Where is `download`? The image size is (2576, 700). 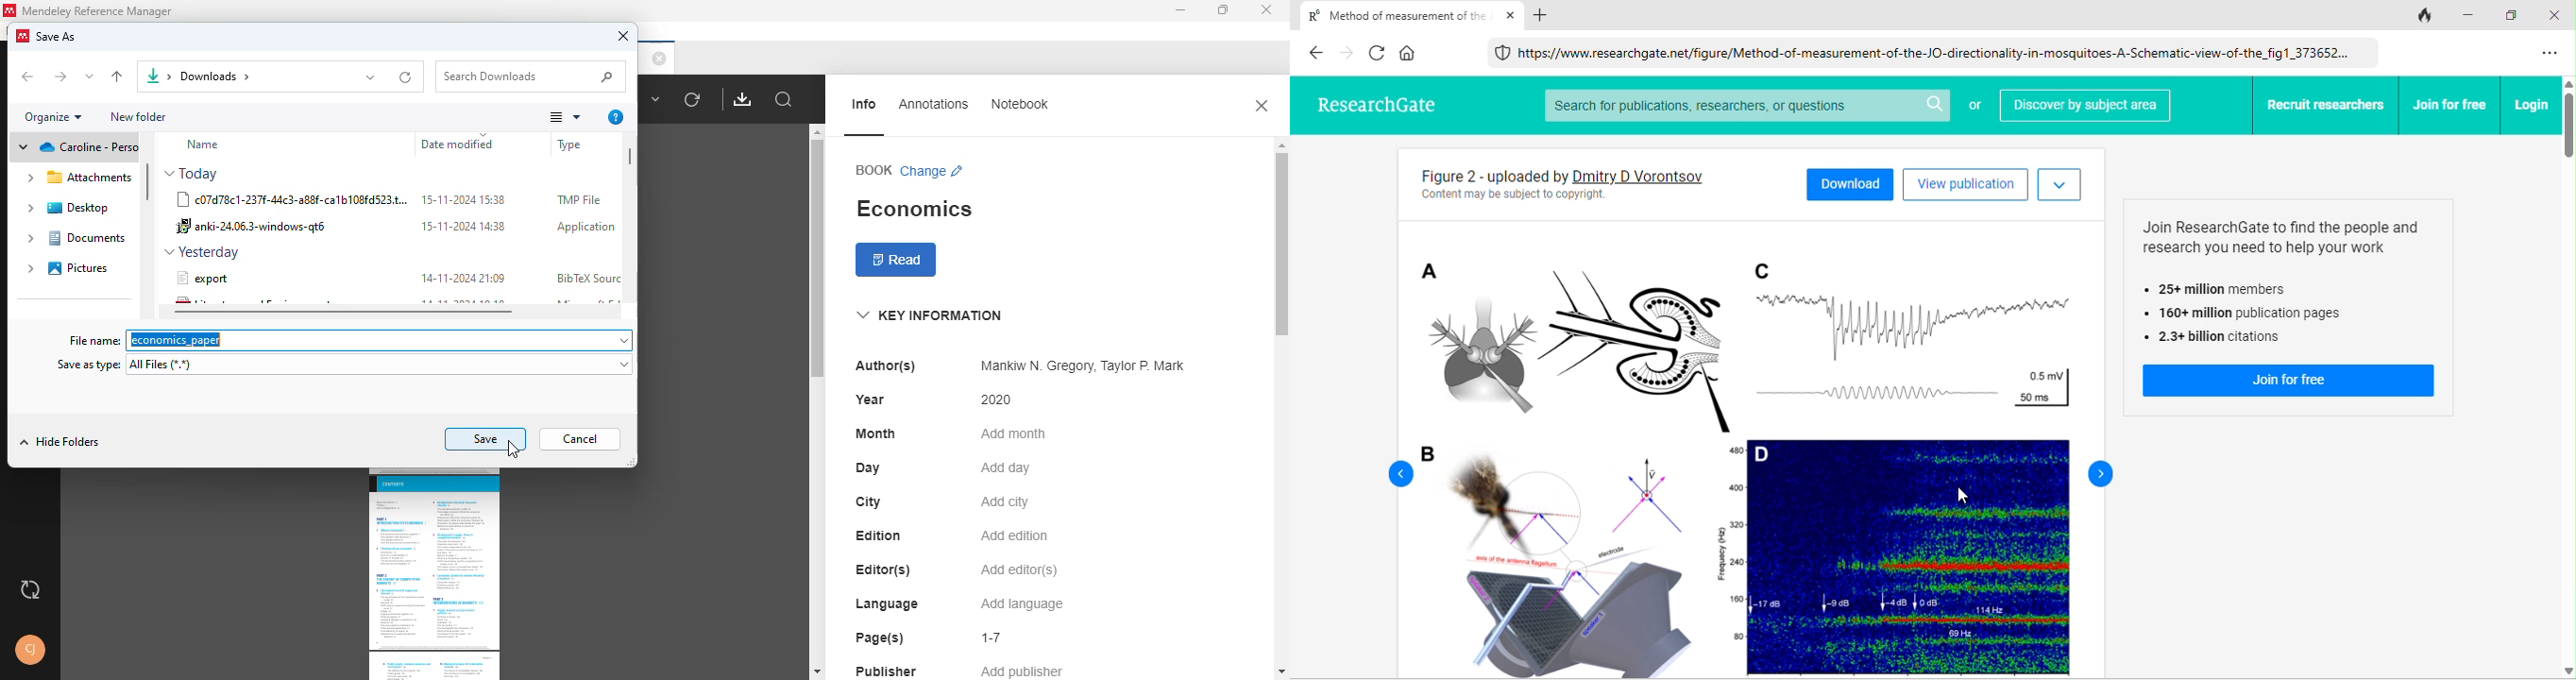
download is located at coordinates (743, 98).